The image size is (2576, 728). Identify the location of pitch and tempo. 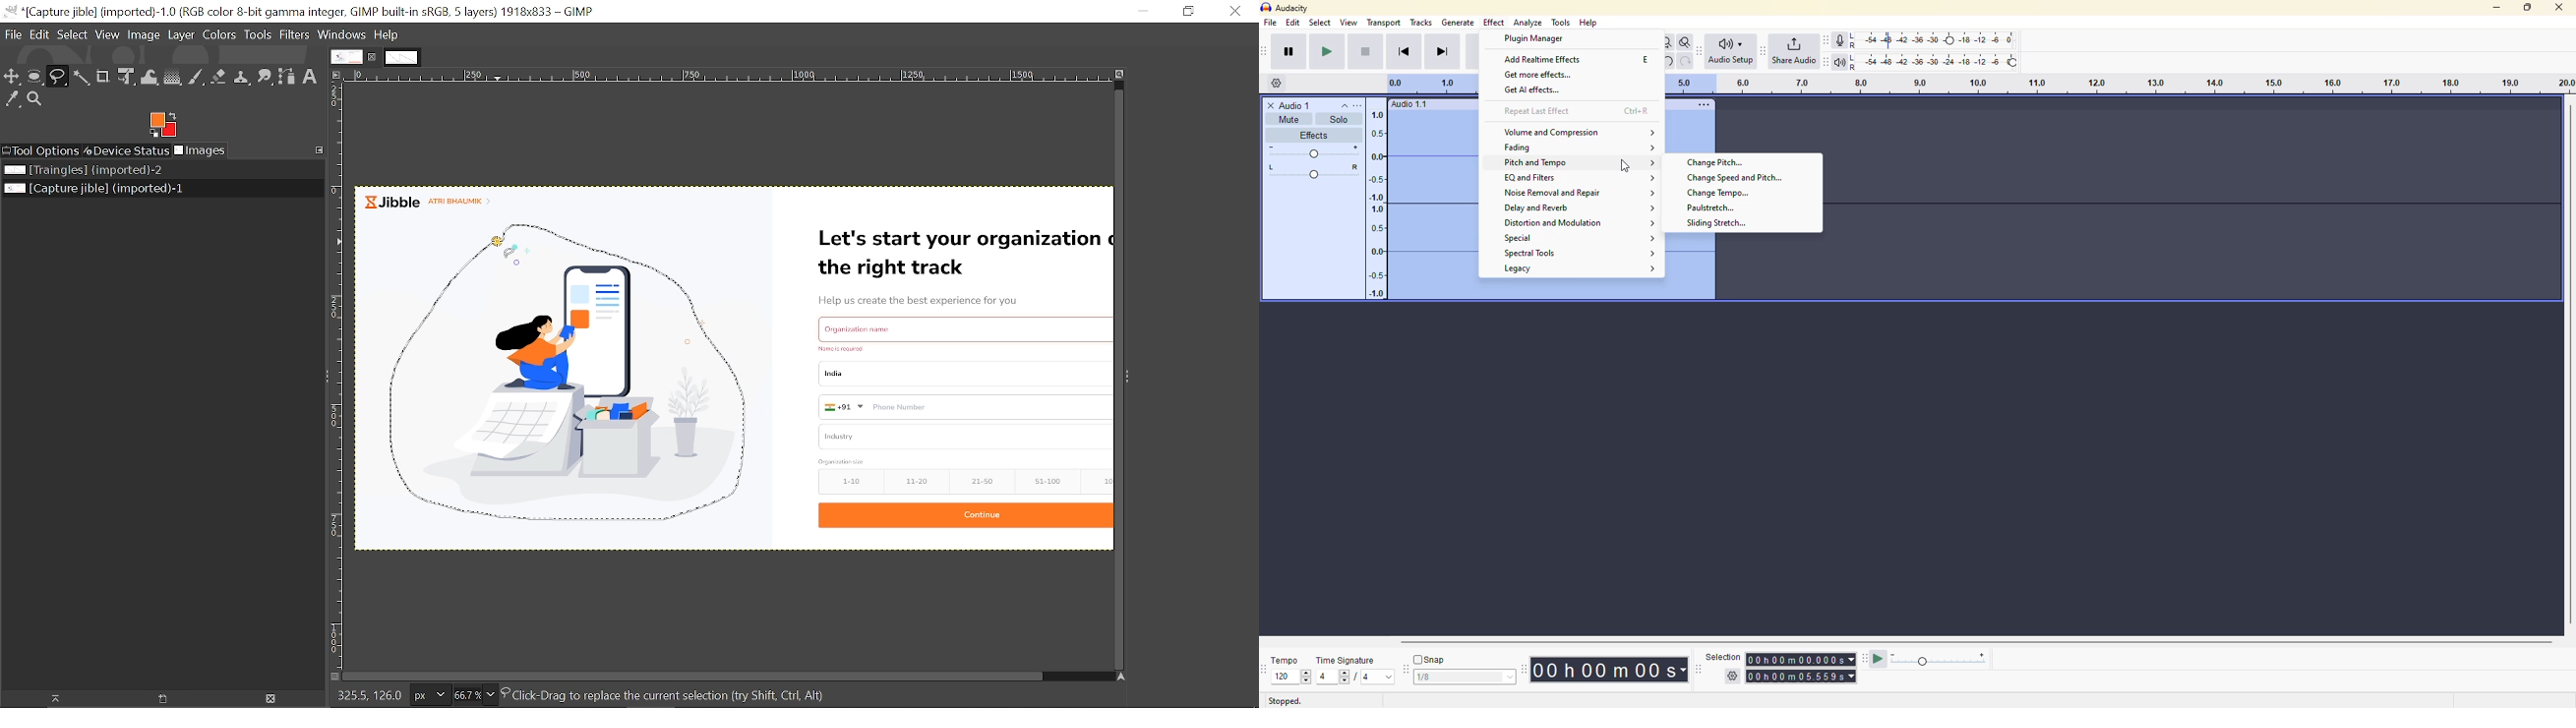
(1533, 163).